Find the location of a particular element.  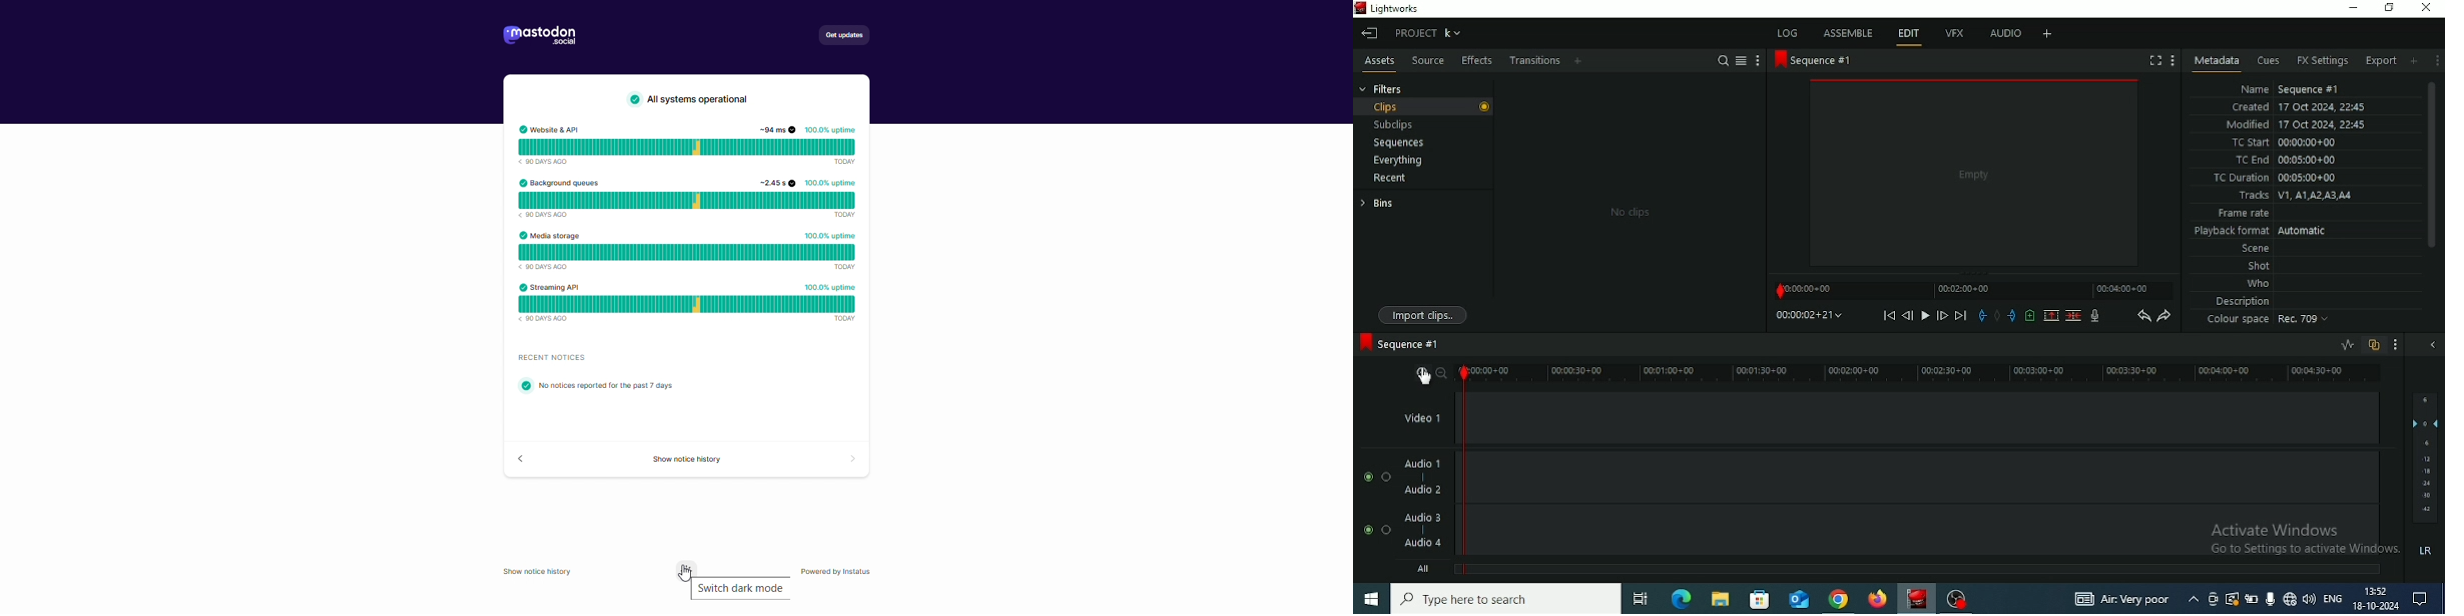

FX Settings is located at coordinates (2322, 61).